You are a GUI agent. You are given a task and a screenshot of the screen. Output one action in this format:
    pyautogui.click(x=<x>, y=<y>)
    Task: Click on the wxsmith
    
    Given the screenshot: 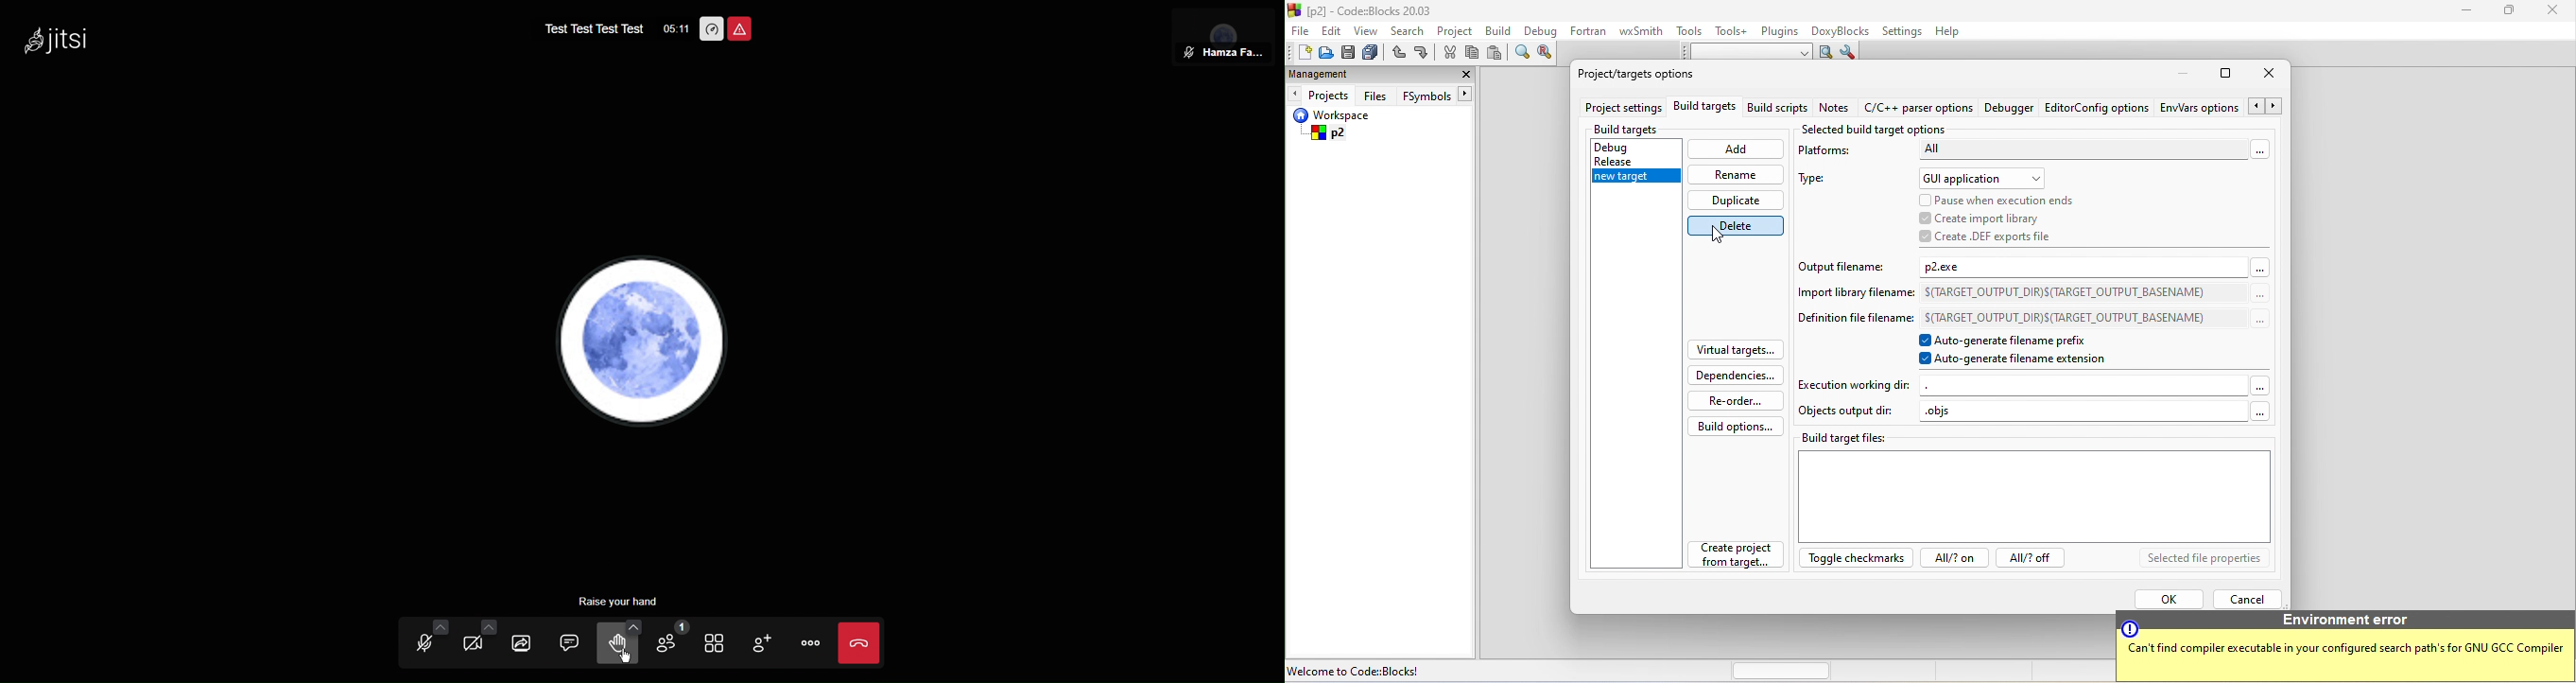 What is the action you would take?
    pyautogui.click(x=1643, y=30)
    